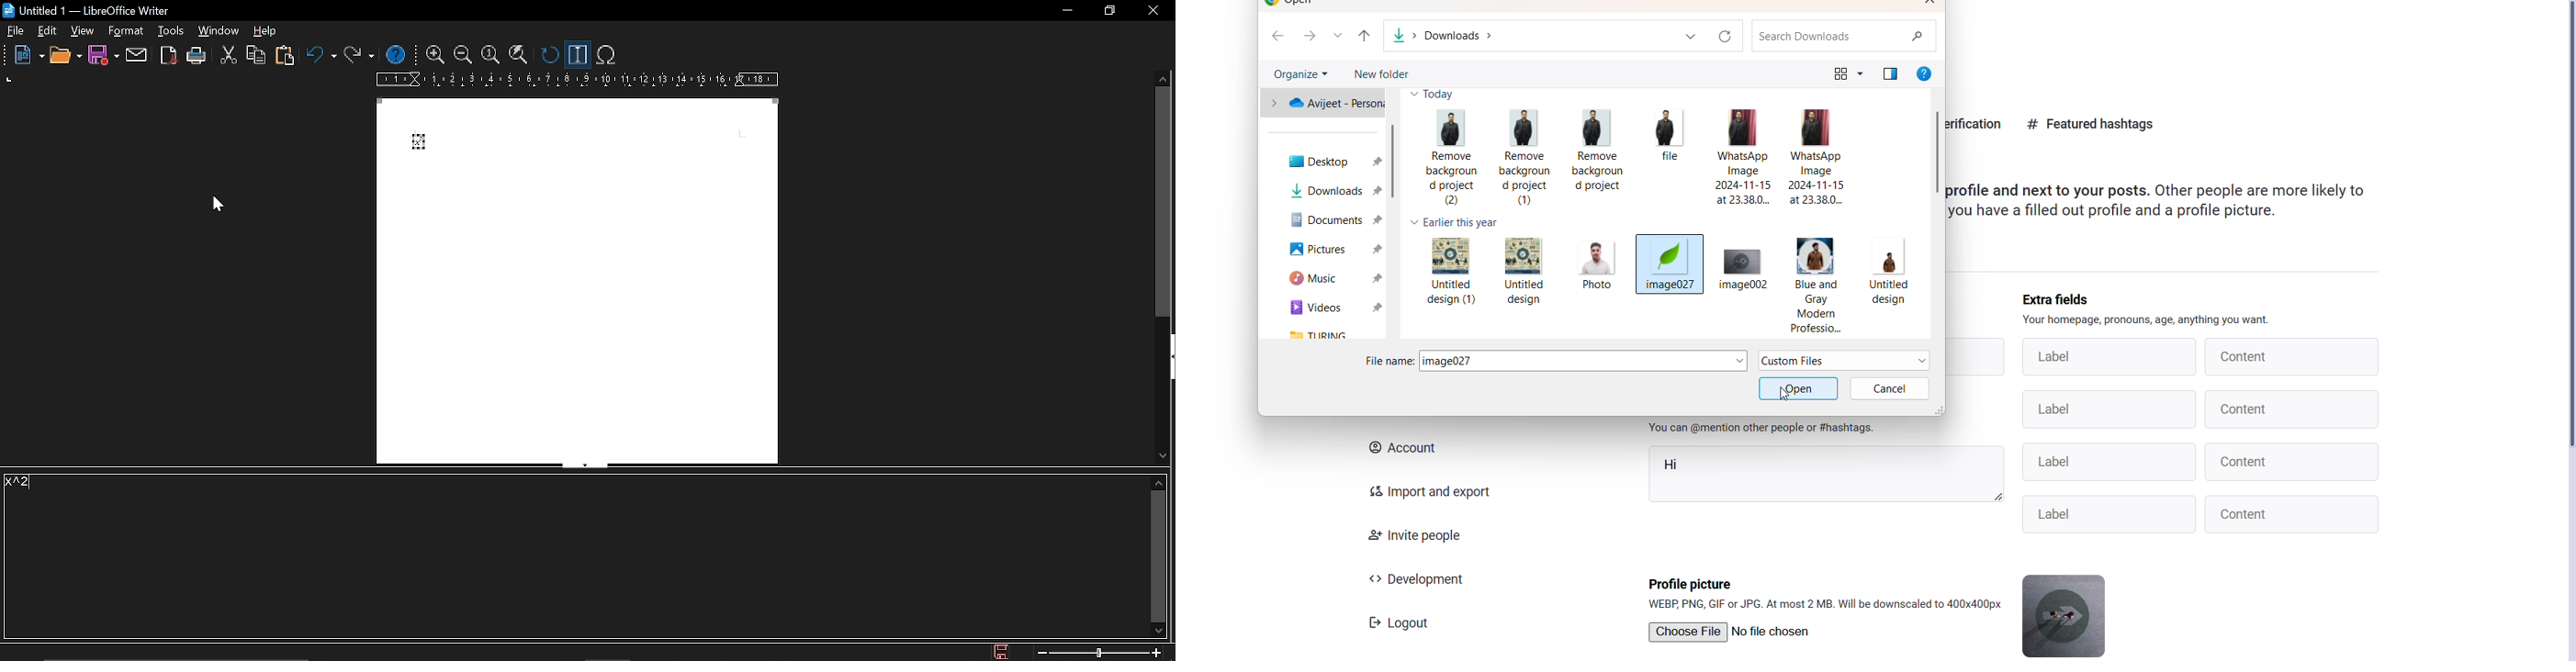 This screenshot has width=2576, height=672. Describe the element at coordinates (1448, 274) in the screenshot. I see `Untitled design (1)` at that location.